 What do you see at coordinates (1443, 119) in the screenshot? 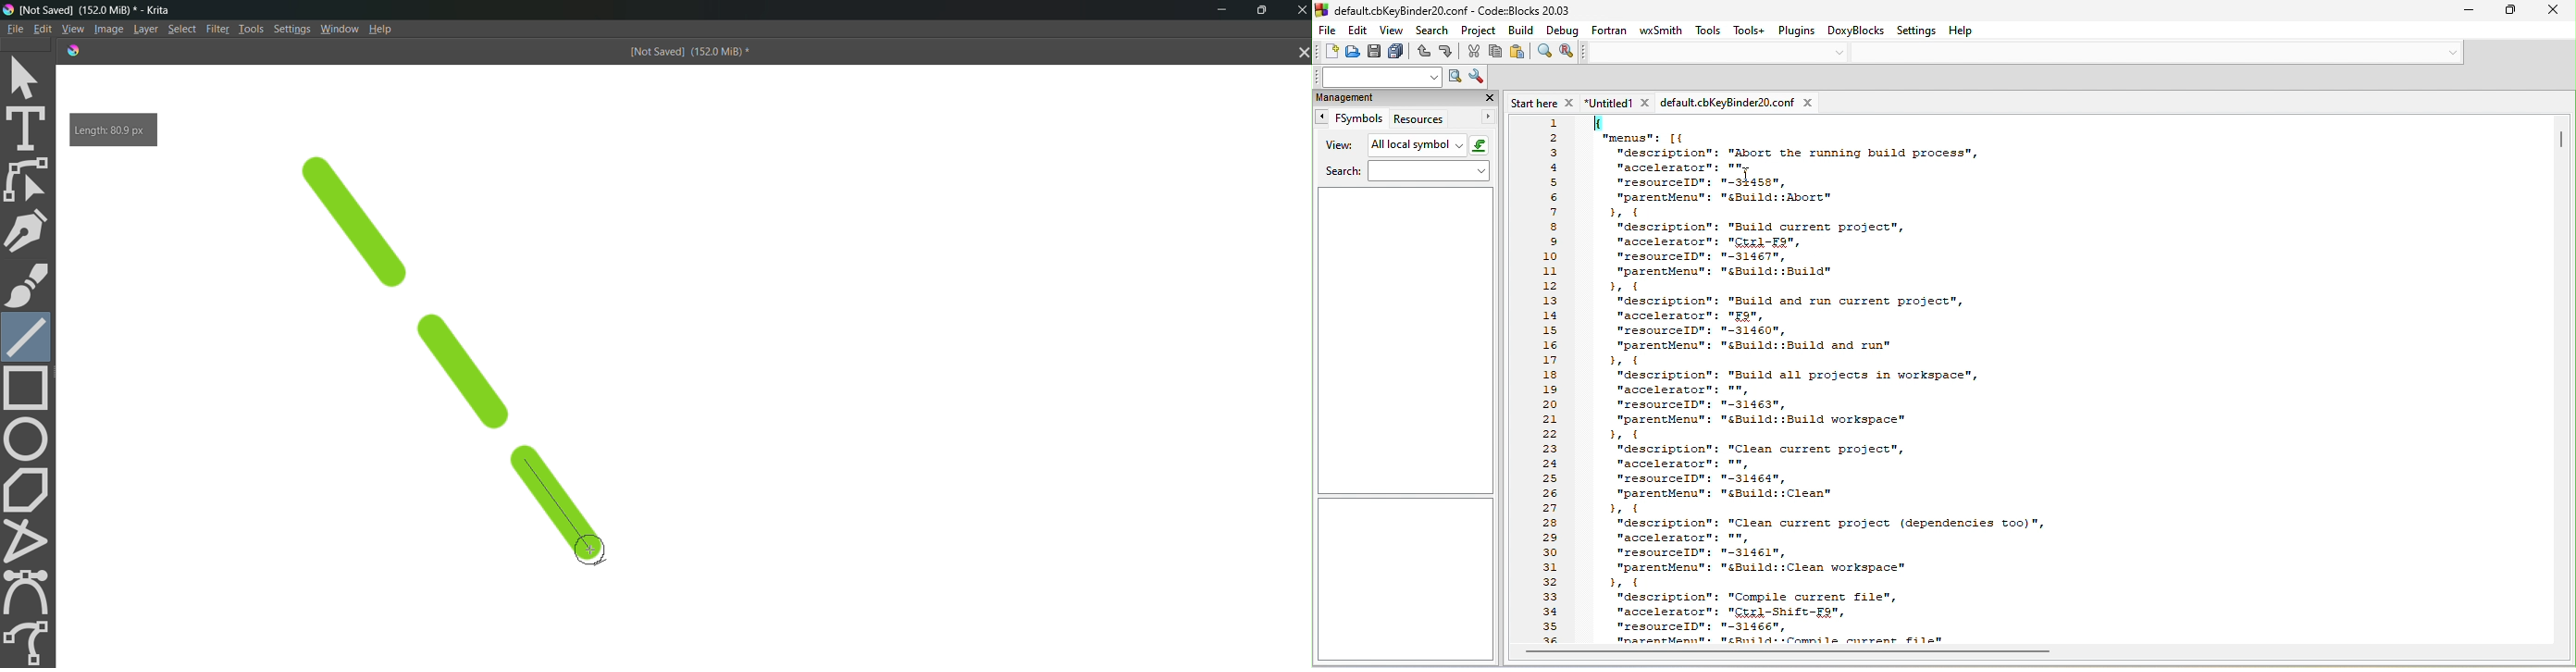
I see `resources` at bounding box center [1443, 119].